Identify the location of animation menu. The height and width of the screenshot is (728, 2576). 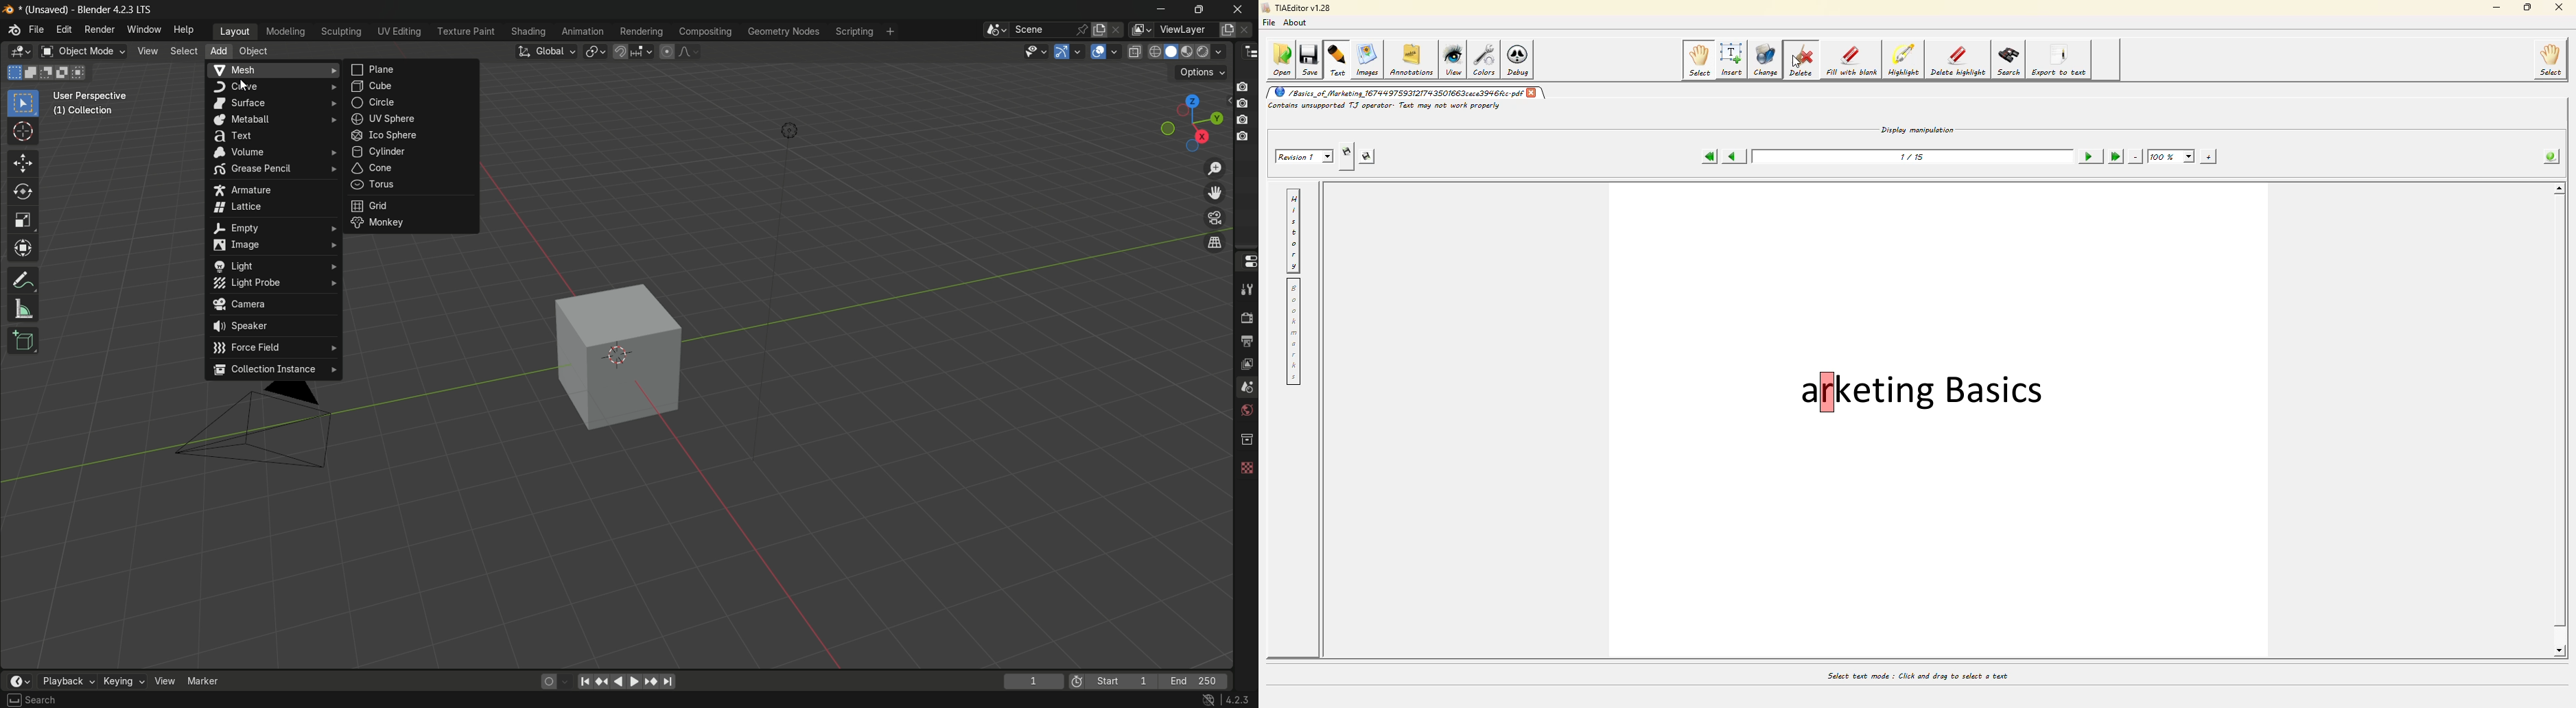
(584, 33).